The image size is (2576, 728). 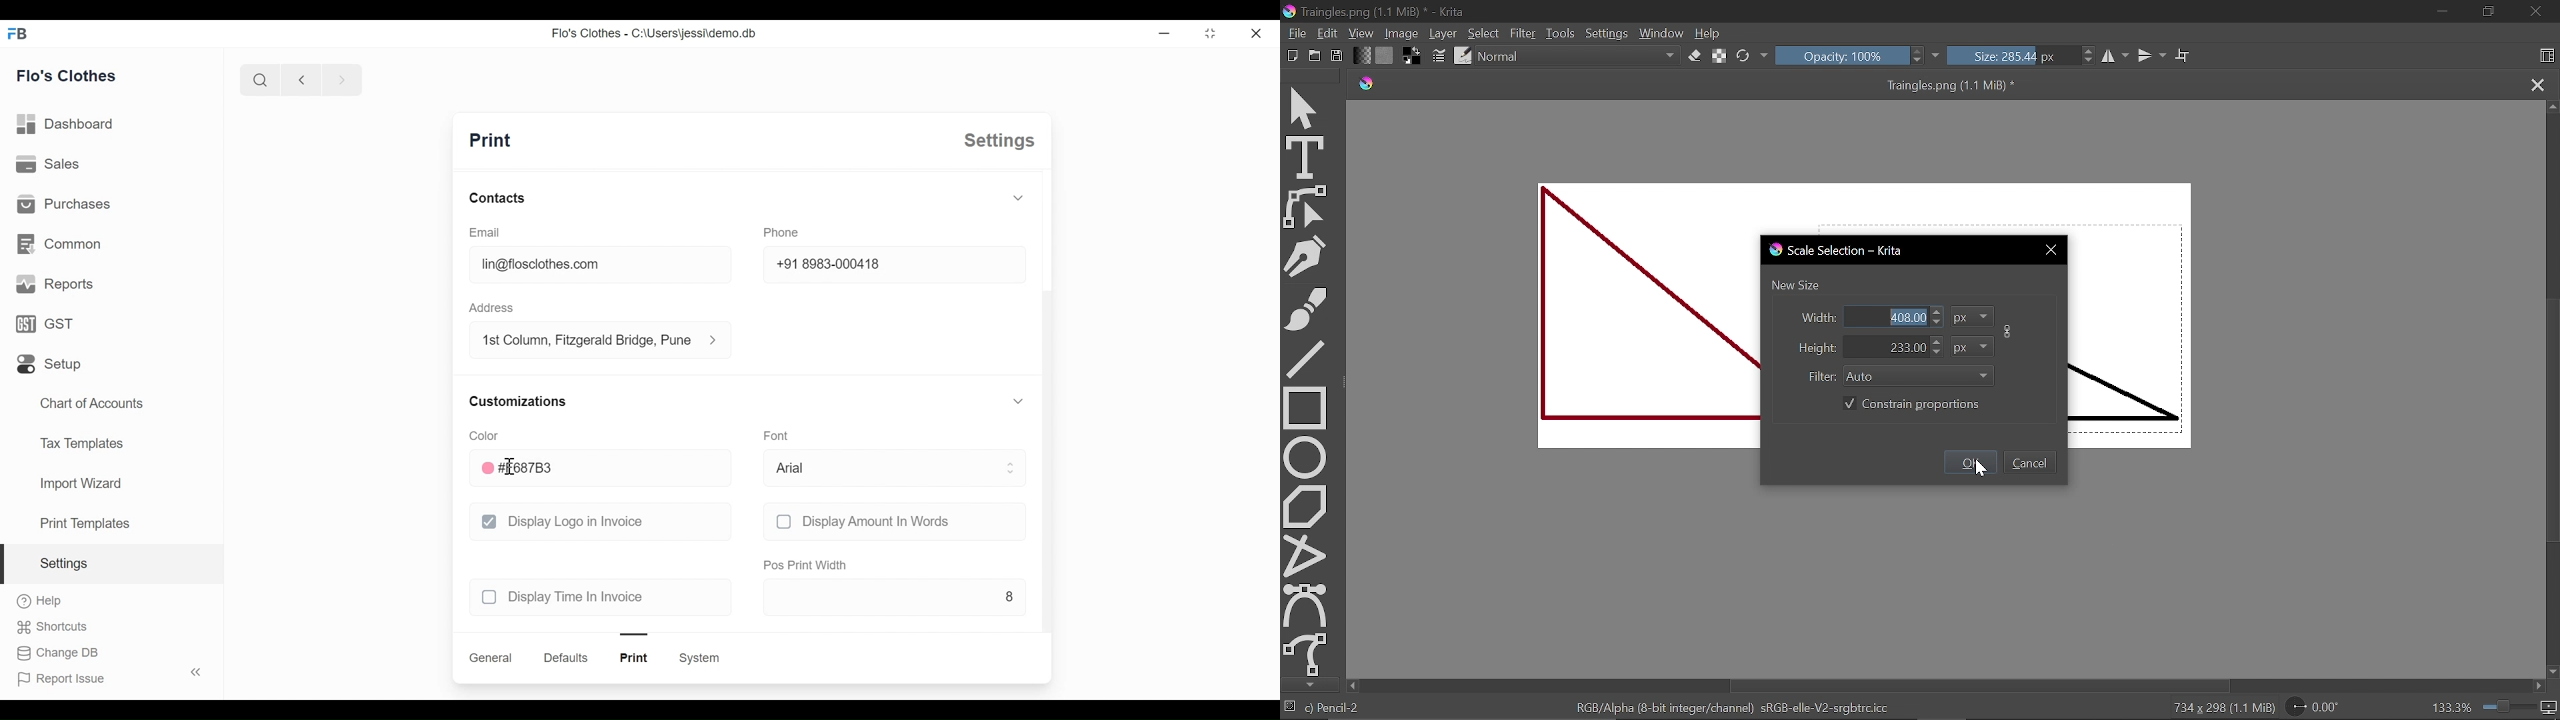 I want to click on settings, so click(x=999, y=141).